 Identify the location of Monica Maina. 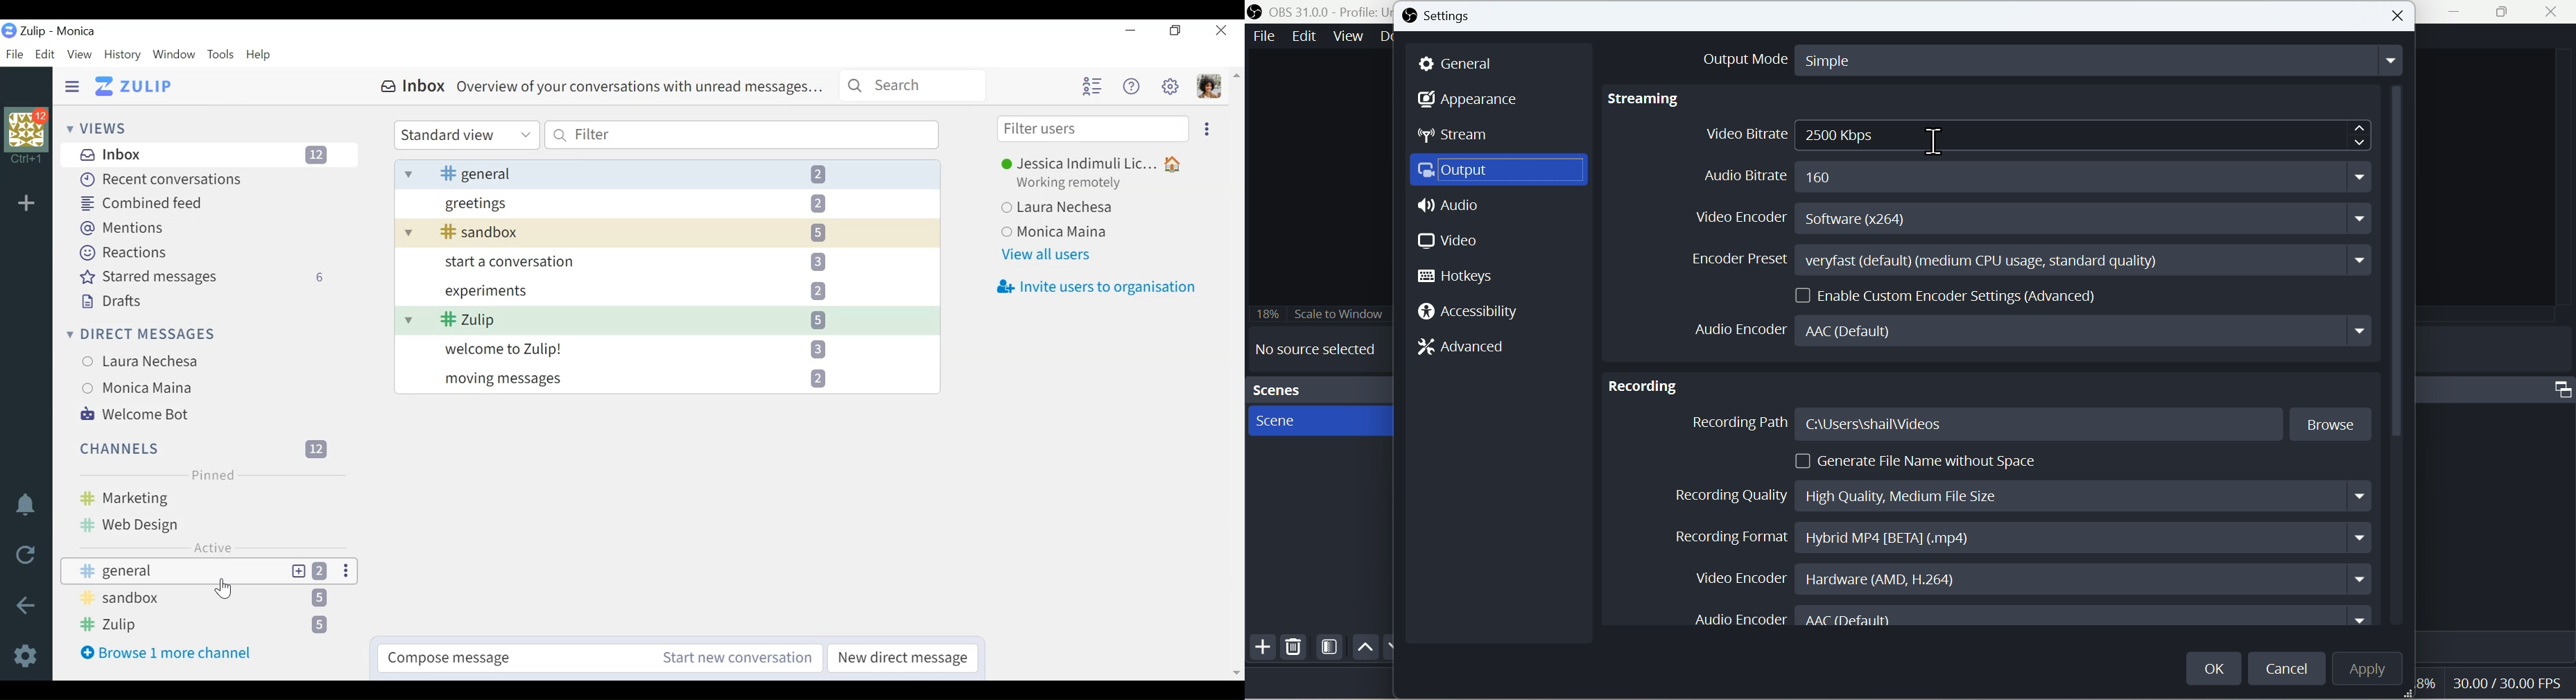
(1095, 233).